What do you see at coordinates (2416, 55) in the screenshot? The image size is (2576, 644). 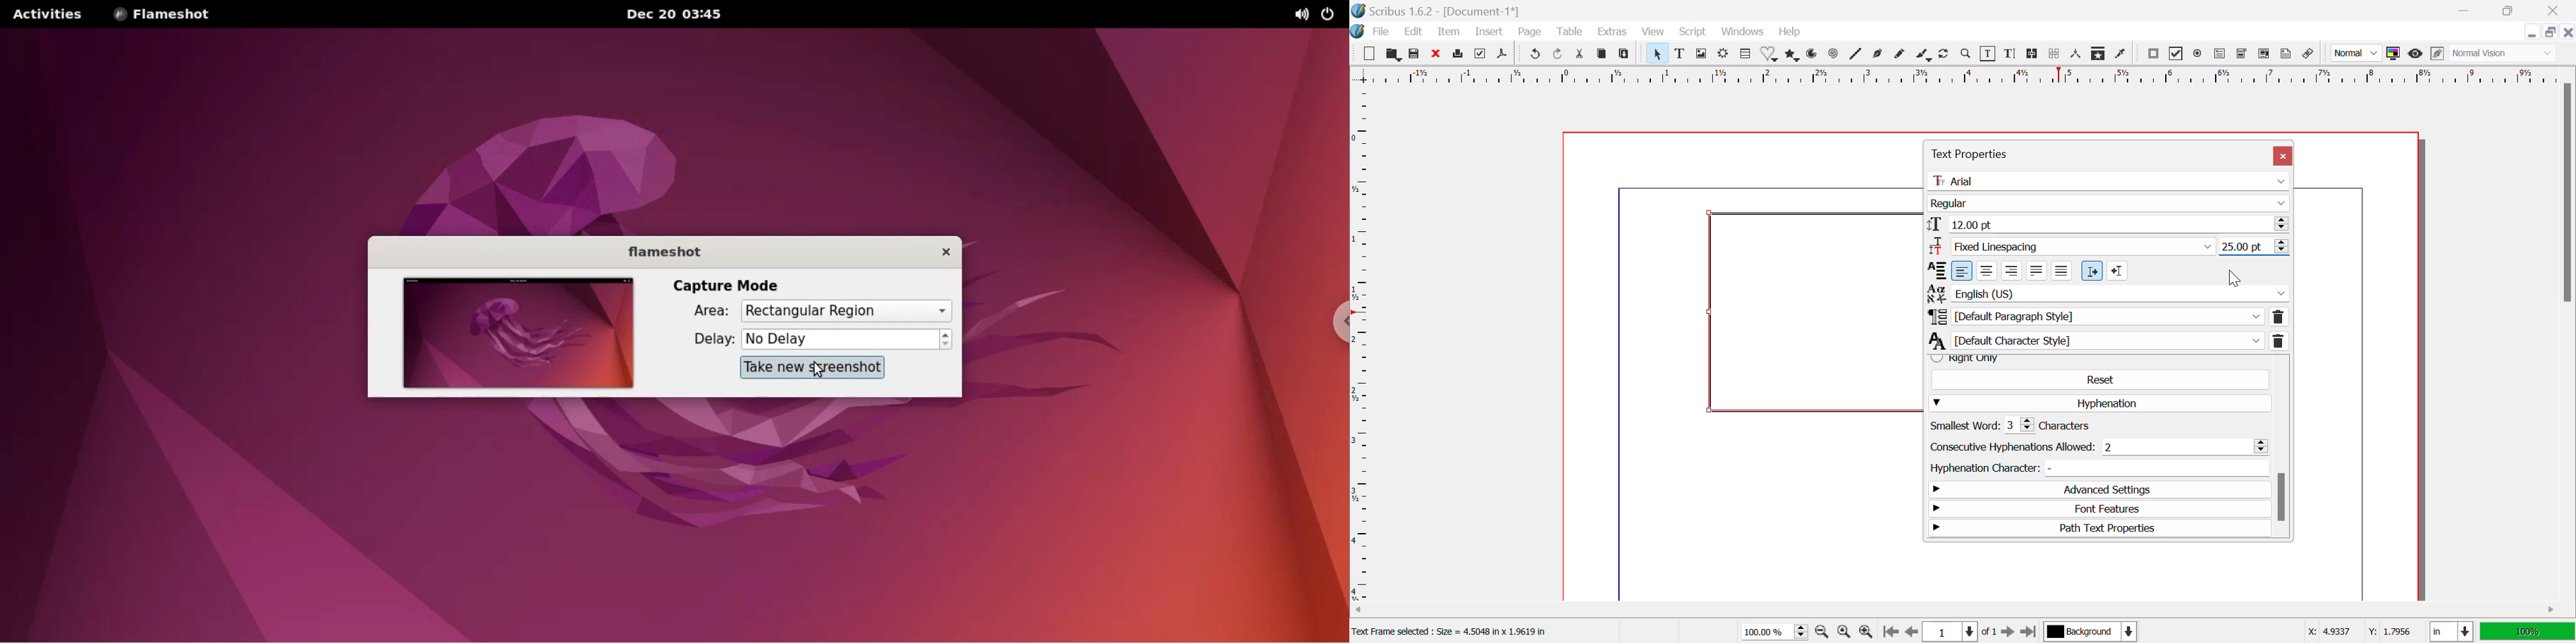 I see `Preview Mode` at bounding box center [2416, 55].